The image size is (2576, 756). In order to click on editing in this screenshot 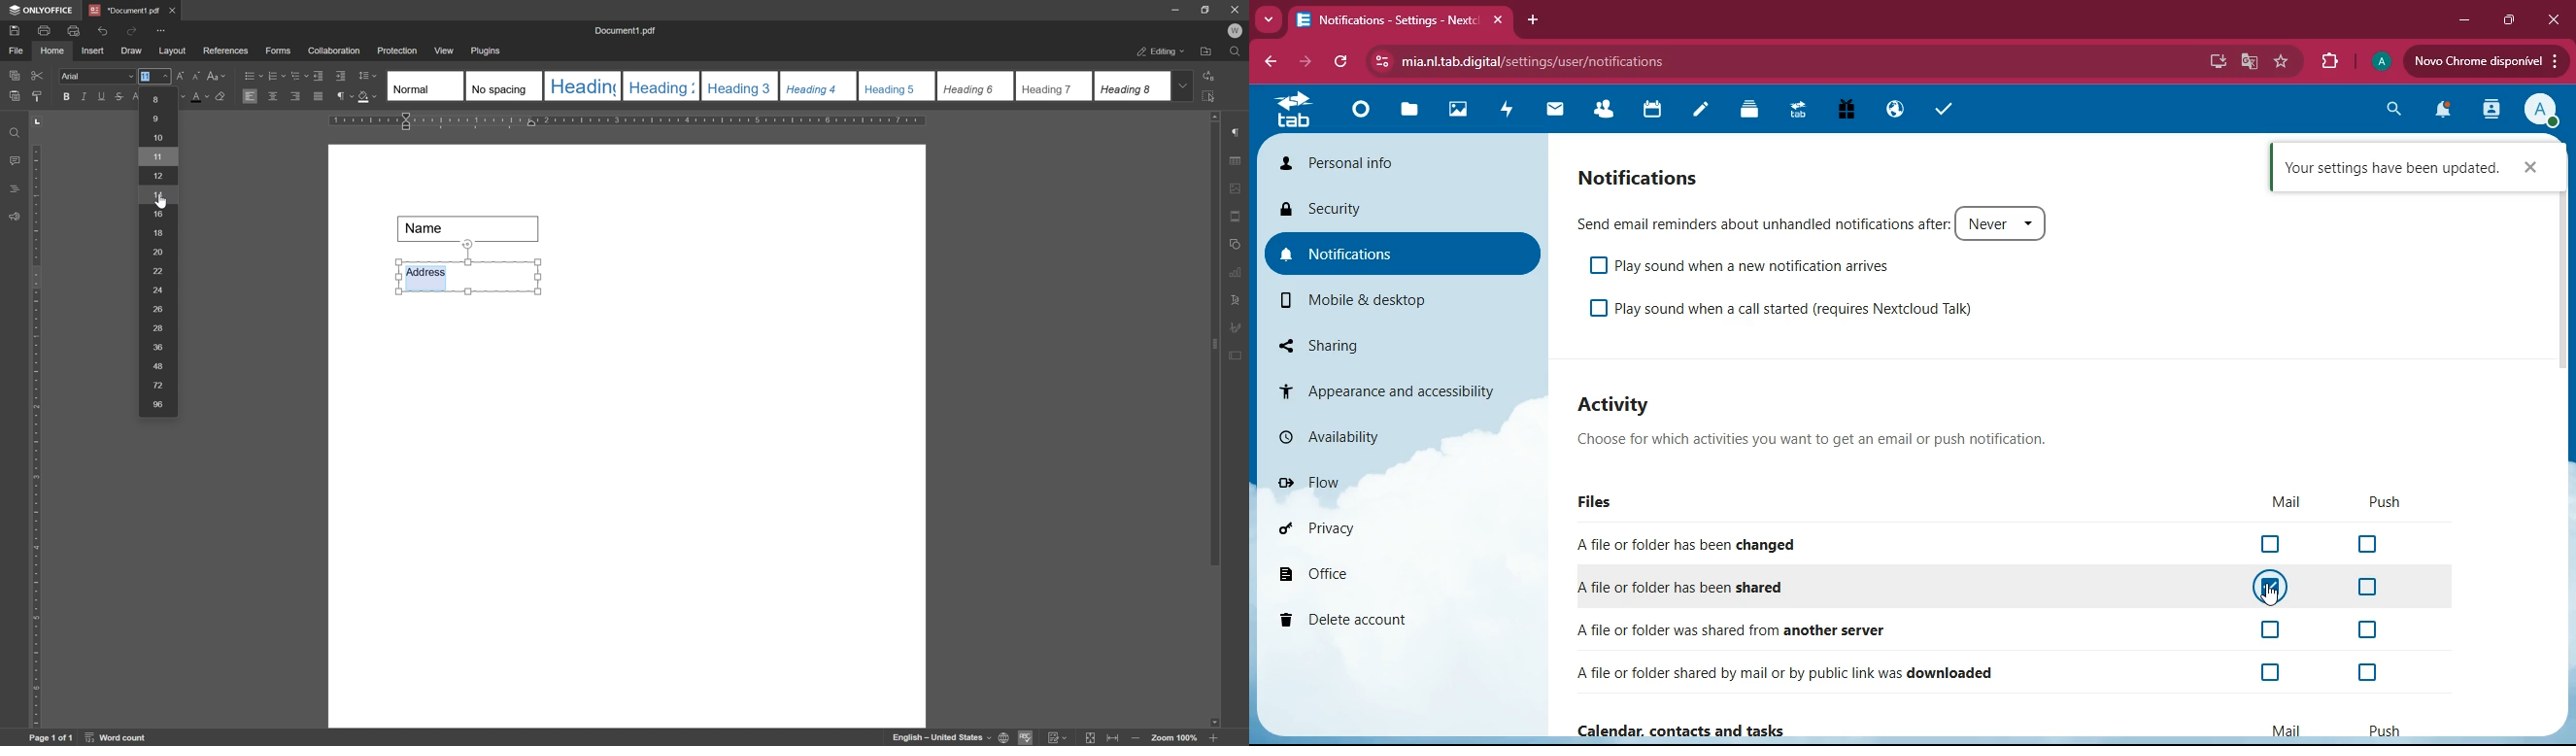, I will do `click(1160, 52)`.